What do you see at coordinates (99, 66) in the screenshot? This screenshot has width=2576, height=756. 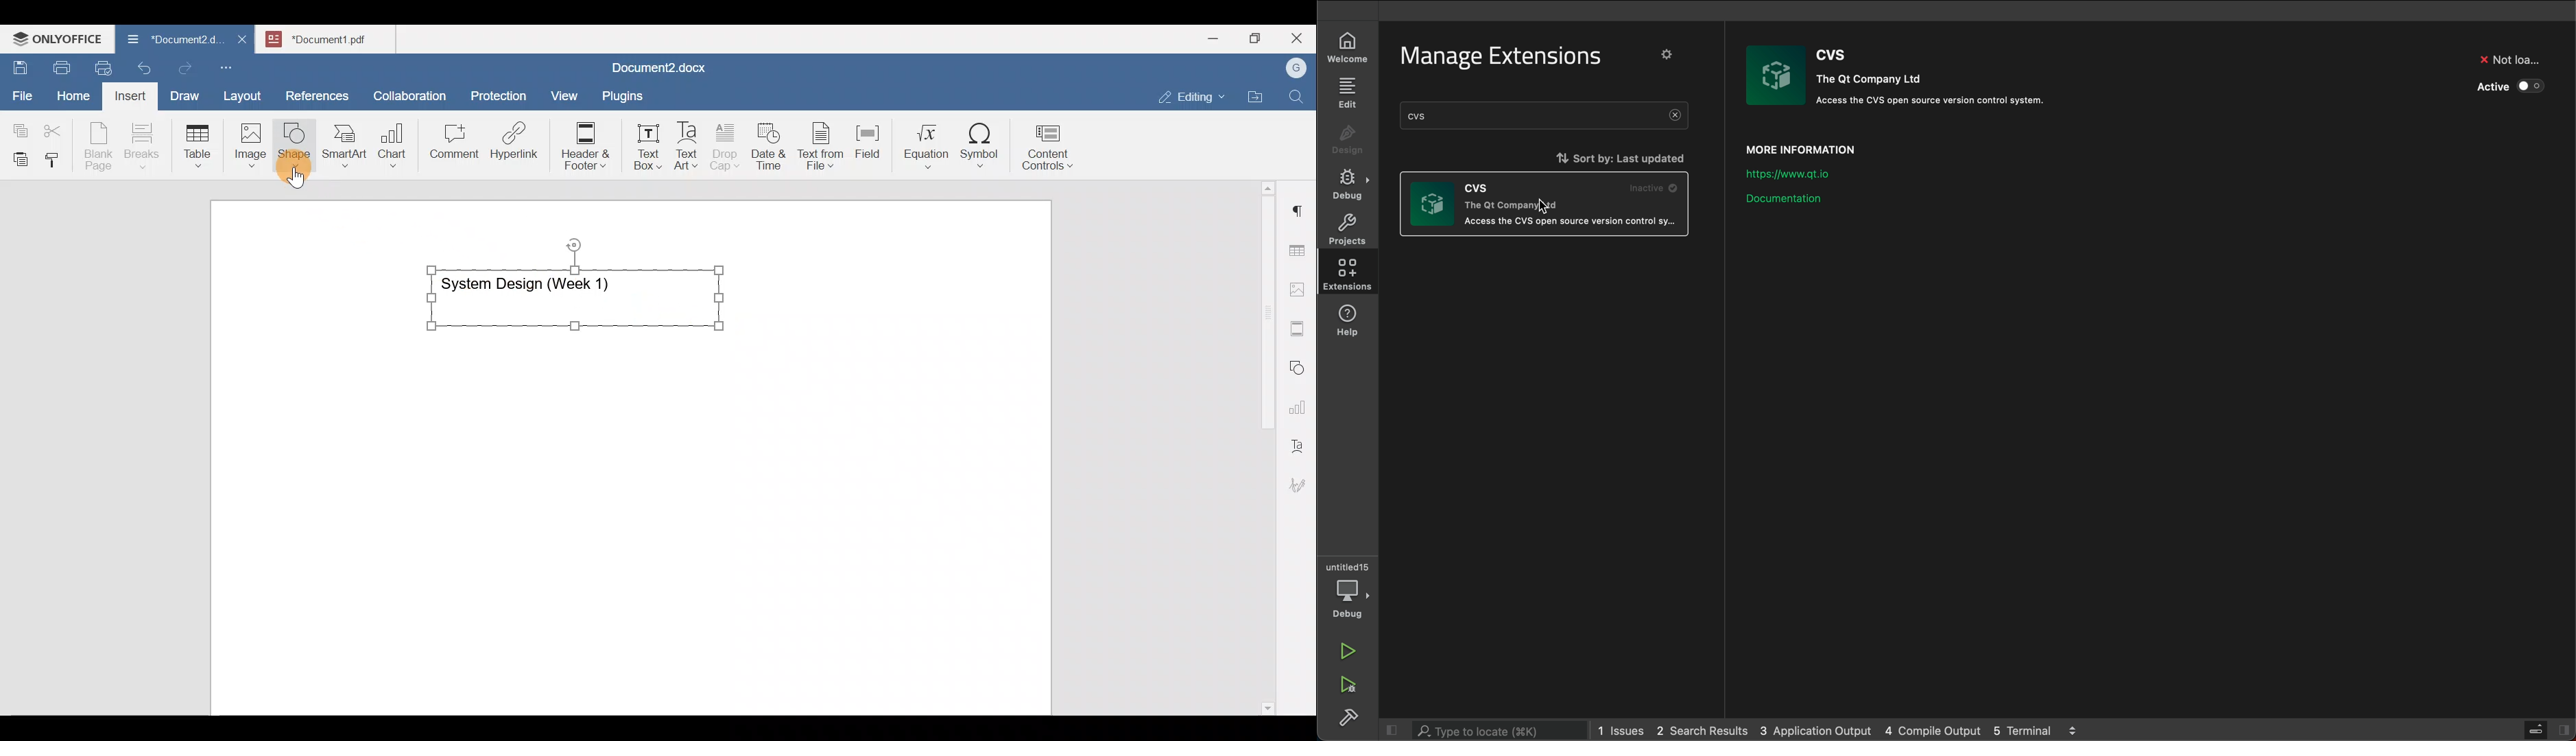 I see `Quick print` at bounding box center [99, 66].